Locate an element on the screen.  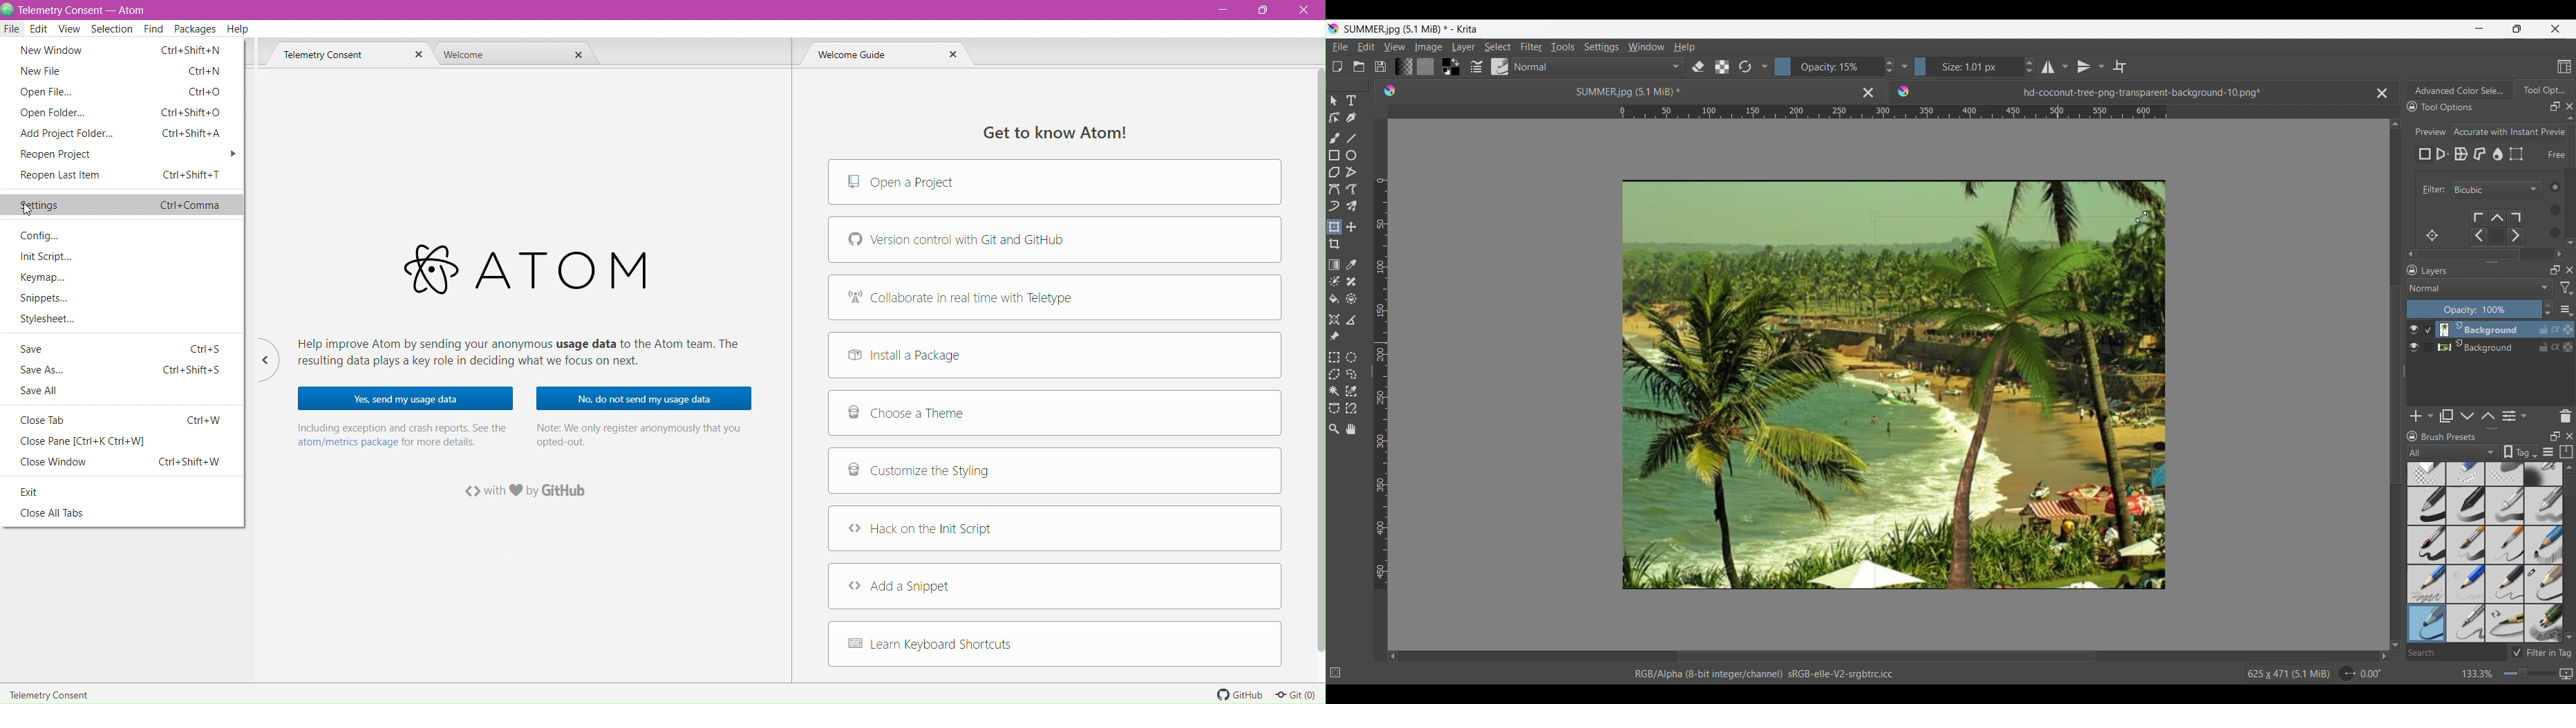
Colorize mask tool is located at coordinates (1335, 281).